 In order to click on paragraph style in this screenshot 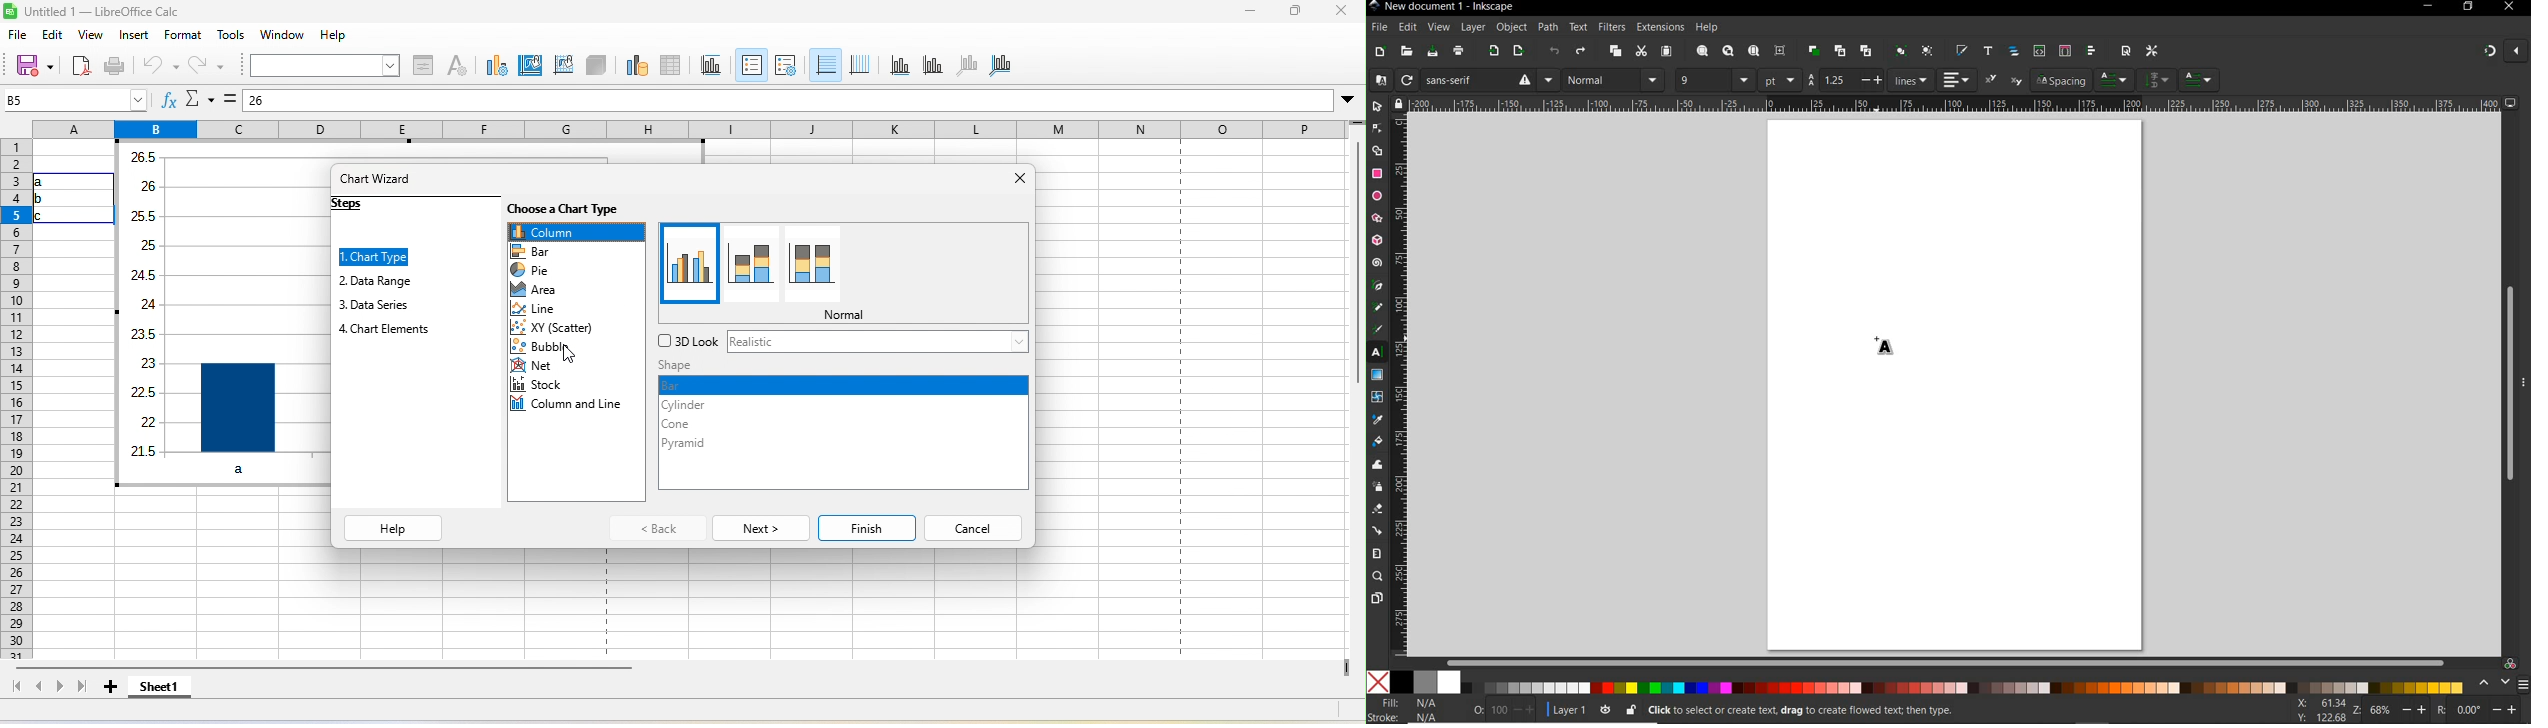, I will do `click(2200, 80)`.